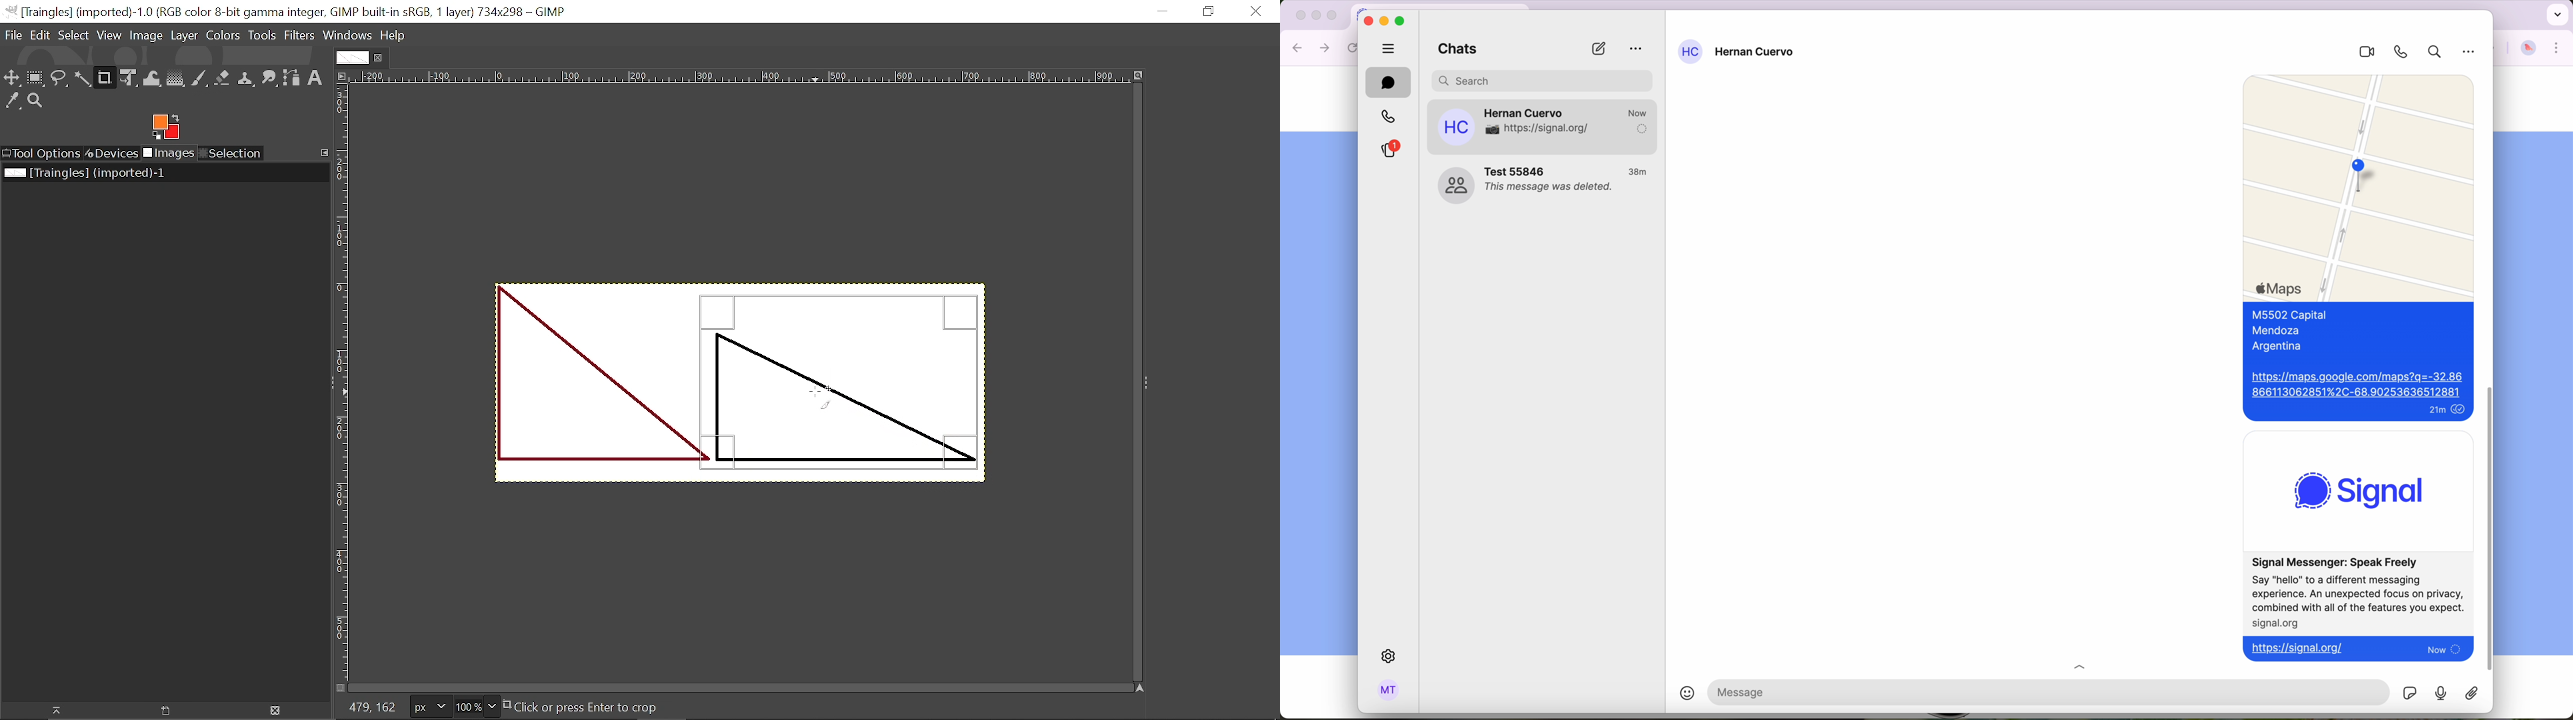 This screenshot has width=2576, height=728. What do you see at coordinates (1598, 49) in the screenshot?
I see `new chat` at bounding box center [1598, 49].